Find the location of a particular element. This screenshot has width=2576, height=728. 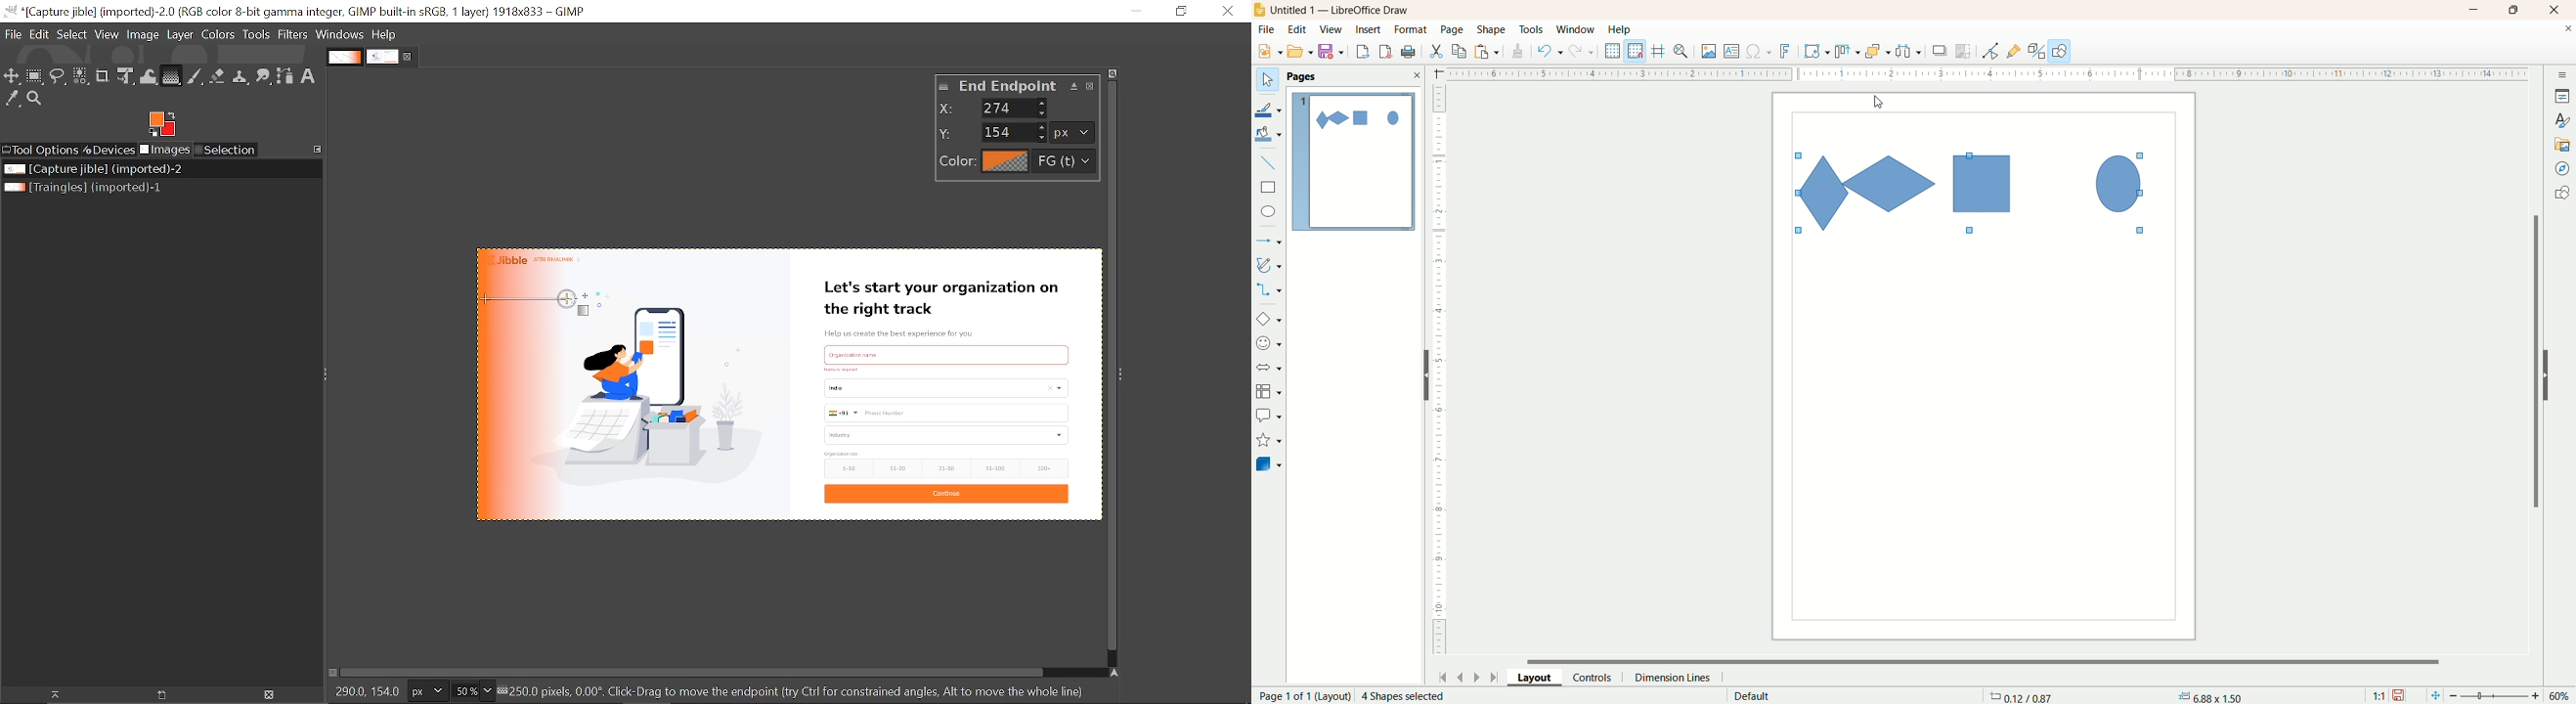

zoom percent is located at coordinates (2561, 696).